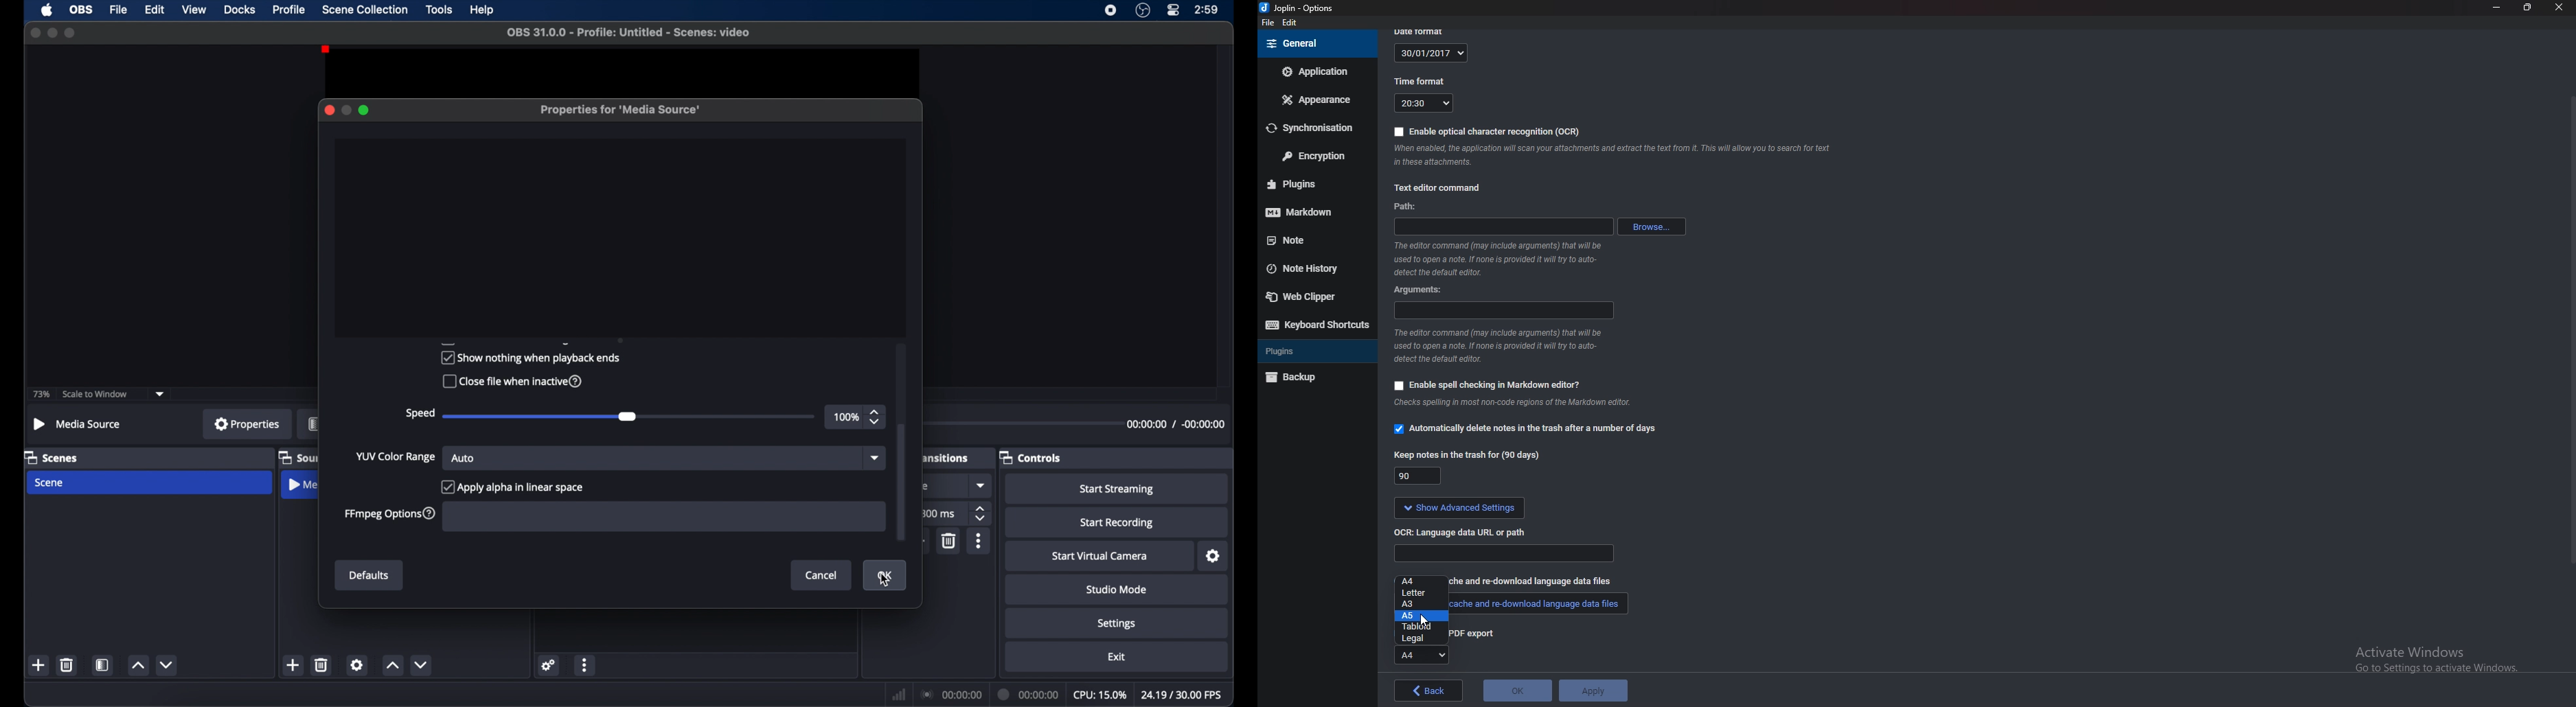  What do you see at coordinates (303, 484) in the screenshot?
I see `obscure label` at bounding box center [303, 484].